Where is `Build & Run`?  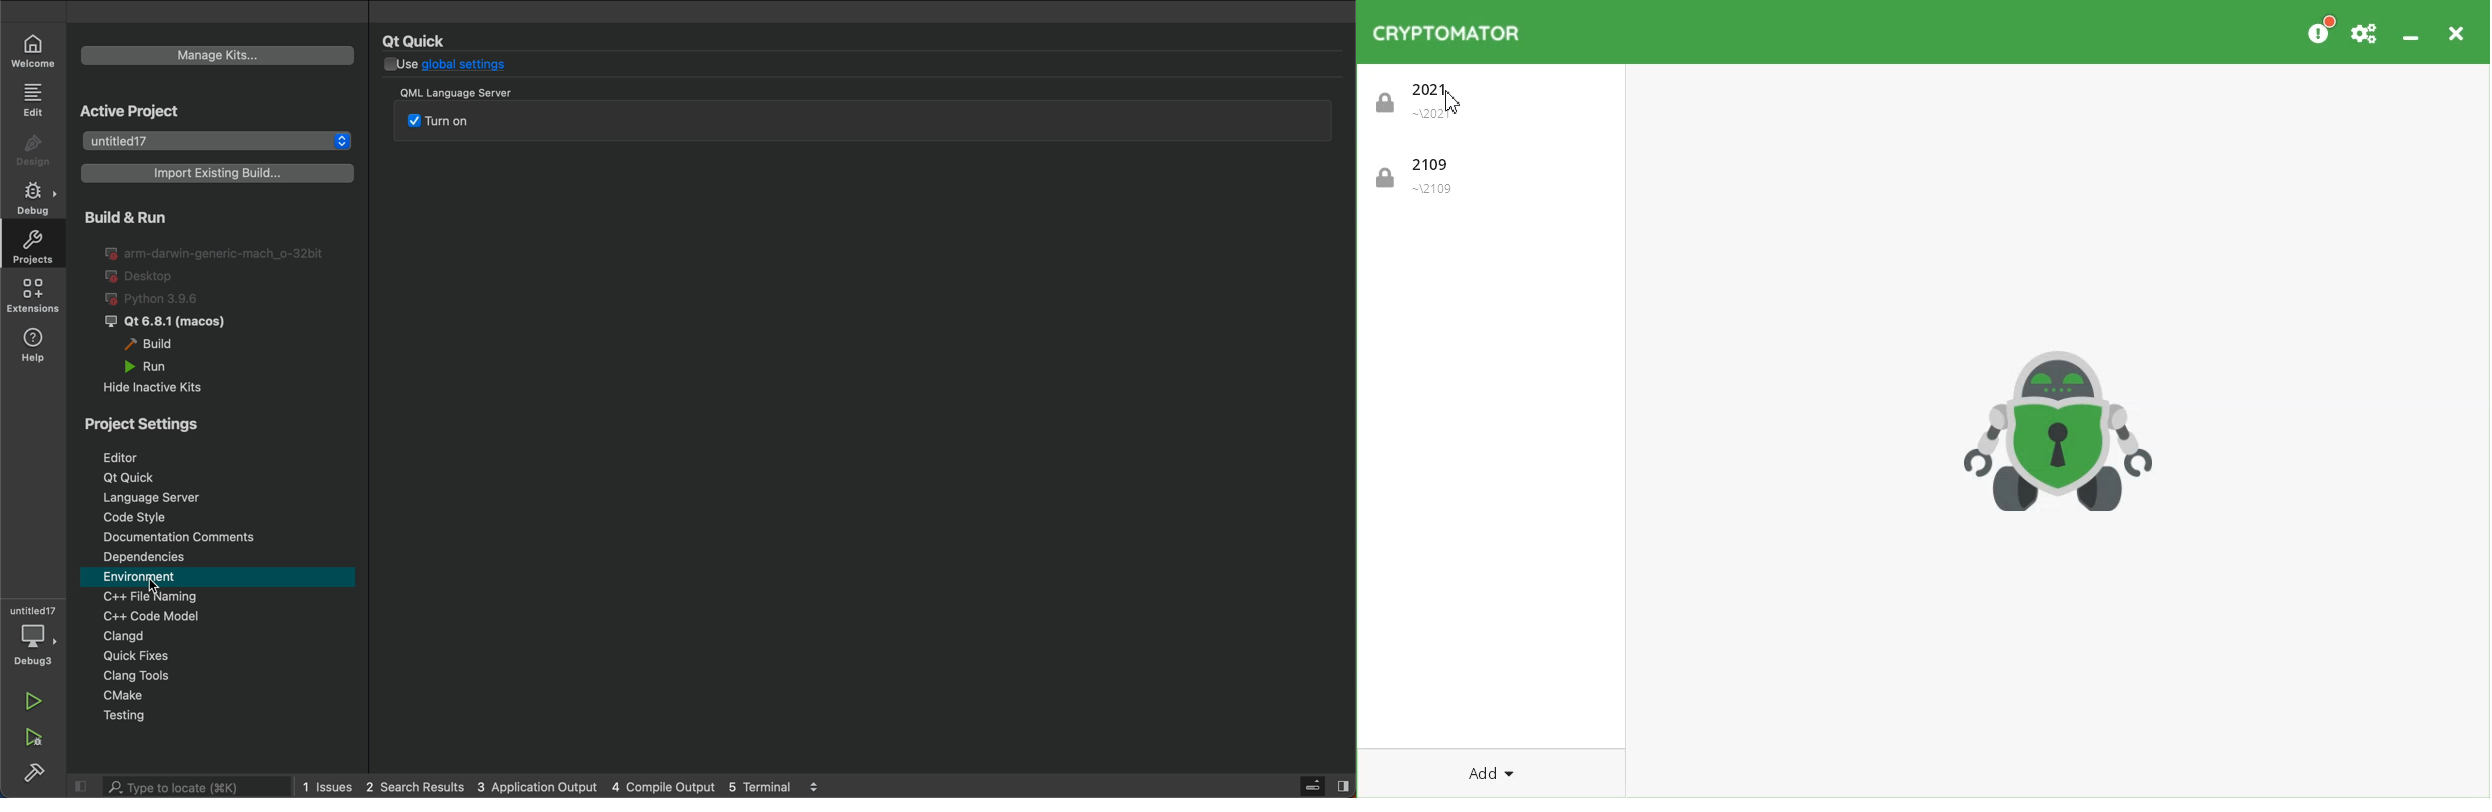
Build & Run is located at coordinates (163, 216).